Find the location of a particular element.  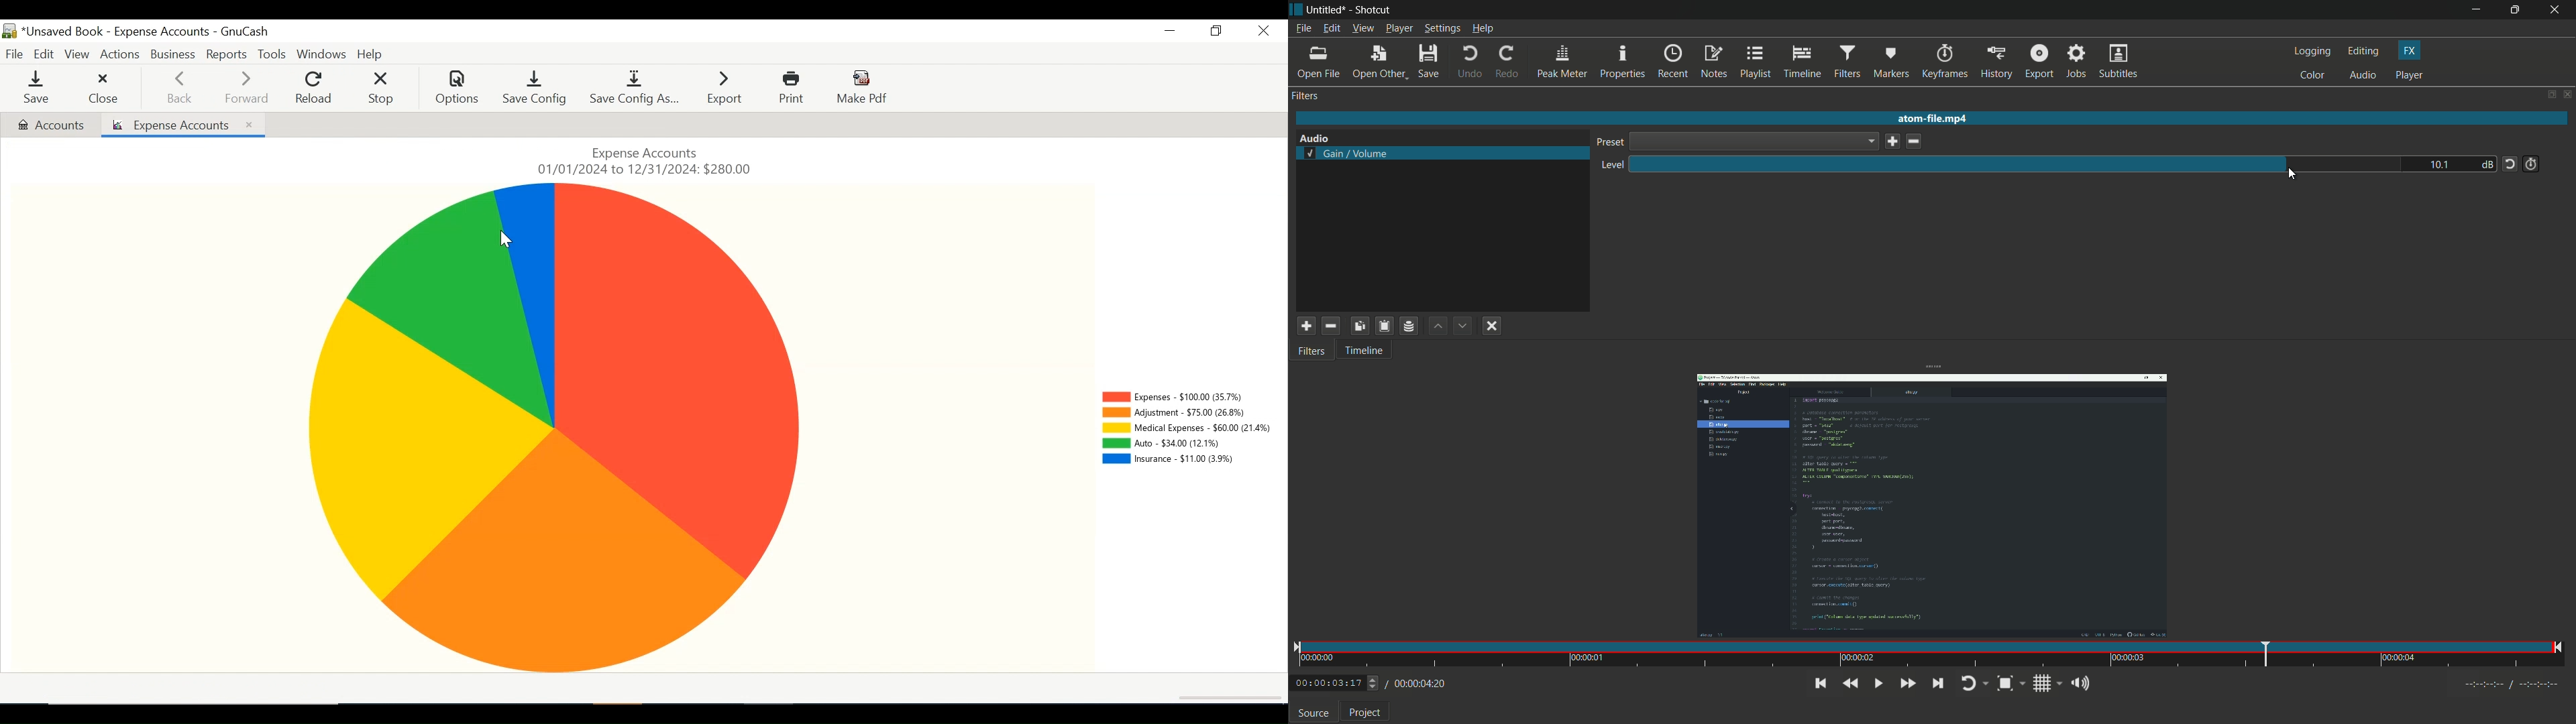

toggle player looping is located at coordinates (1974, 684).